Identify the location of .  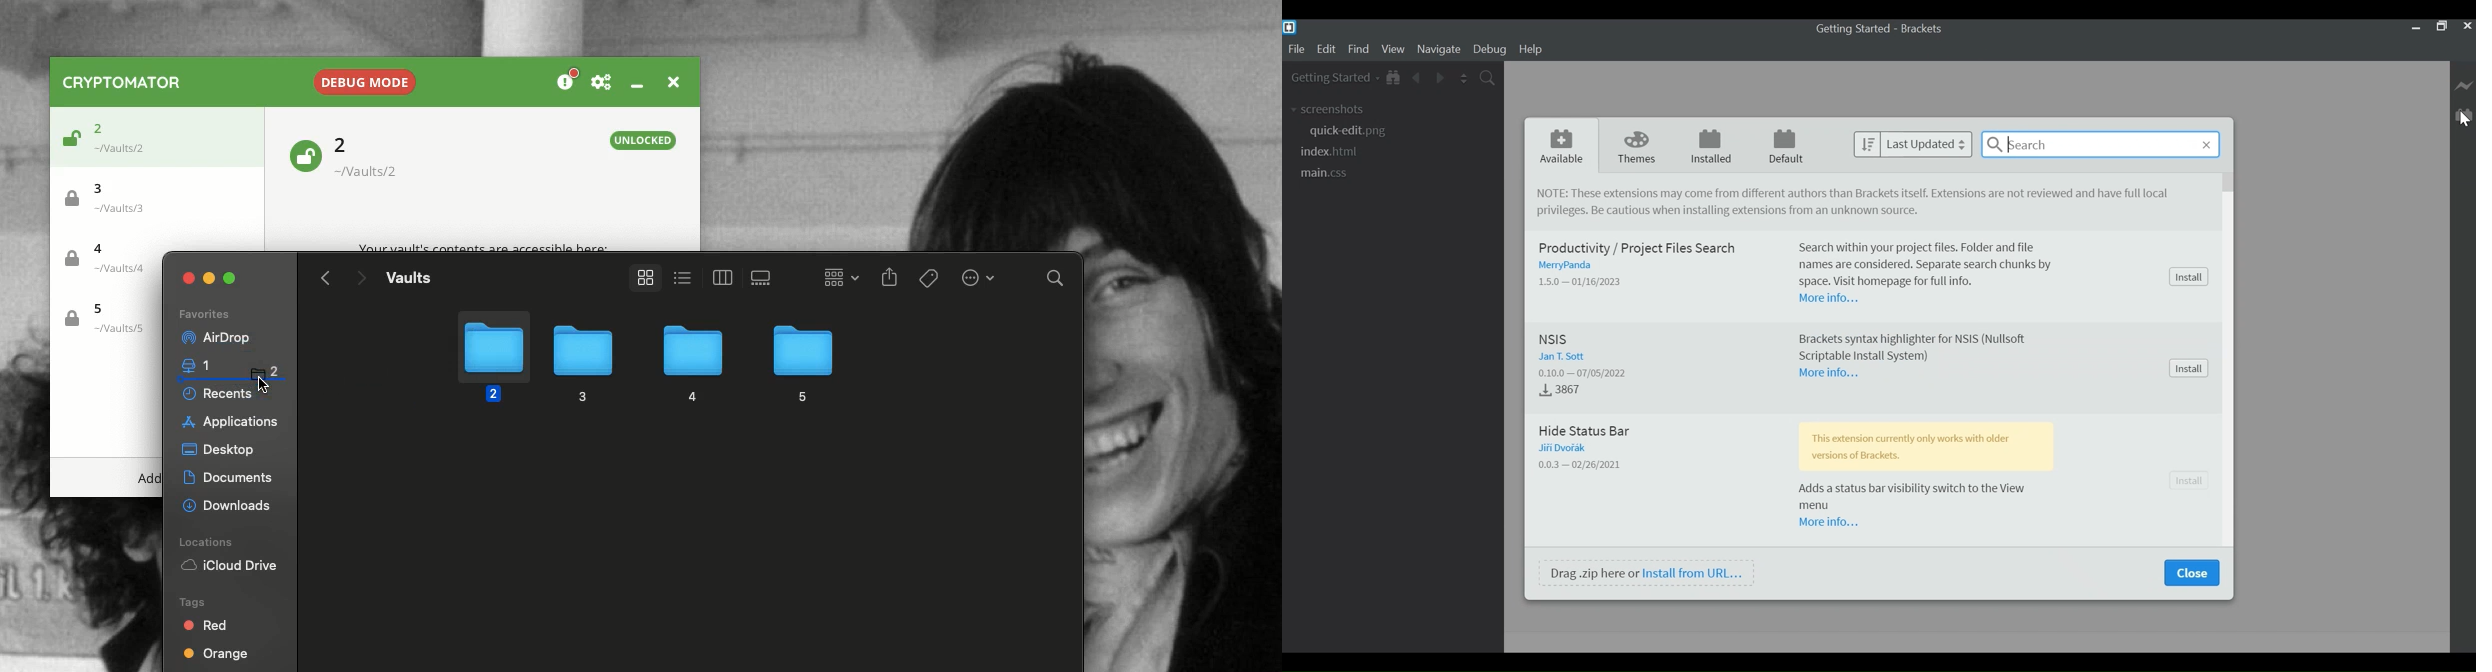
(489, 359).